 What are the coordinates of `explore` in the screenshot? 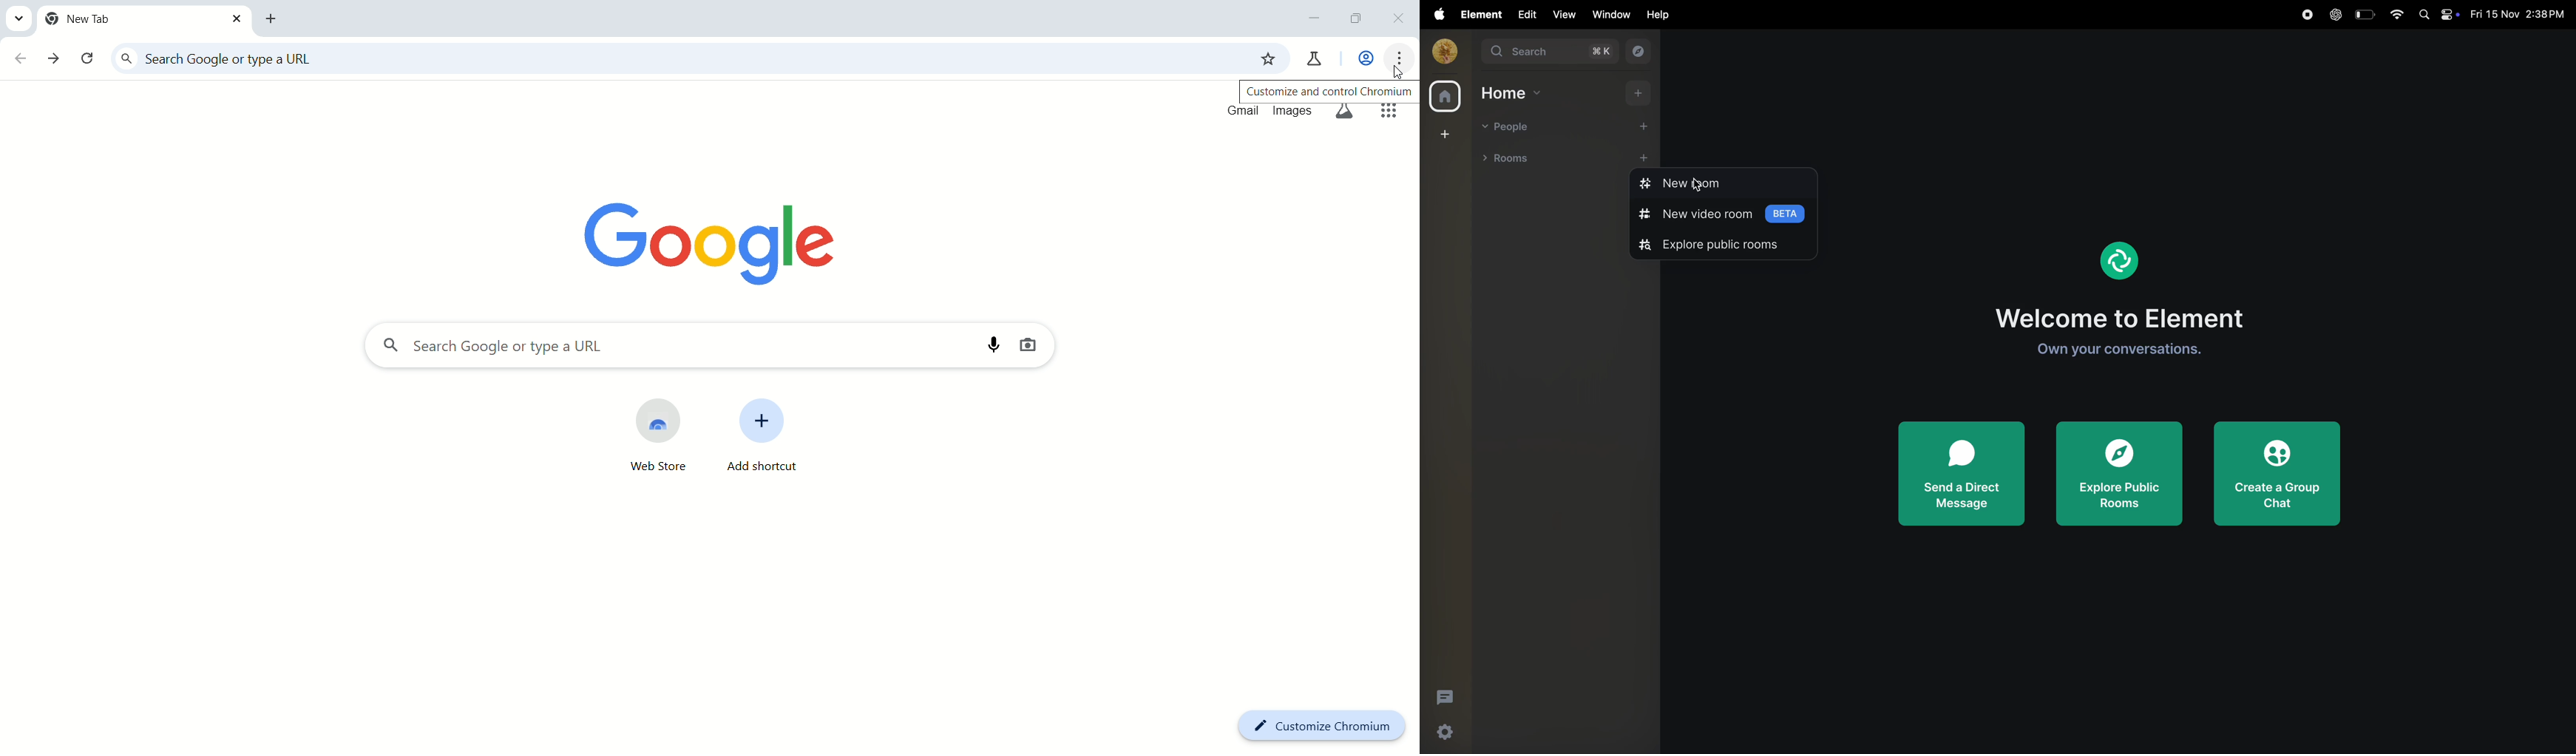 It's located at (1636, 52).